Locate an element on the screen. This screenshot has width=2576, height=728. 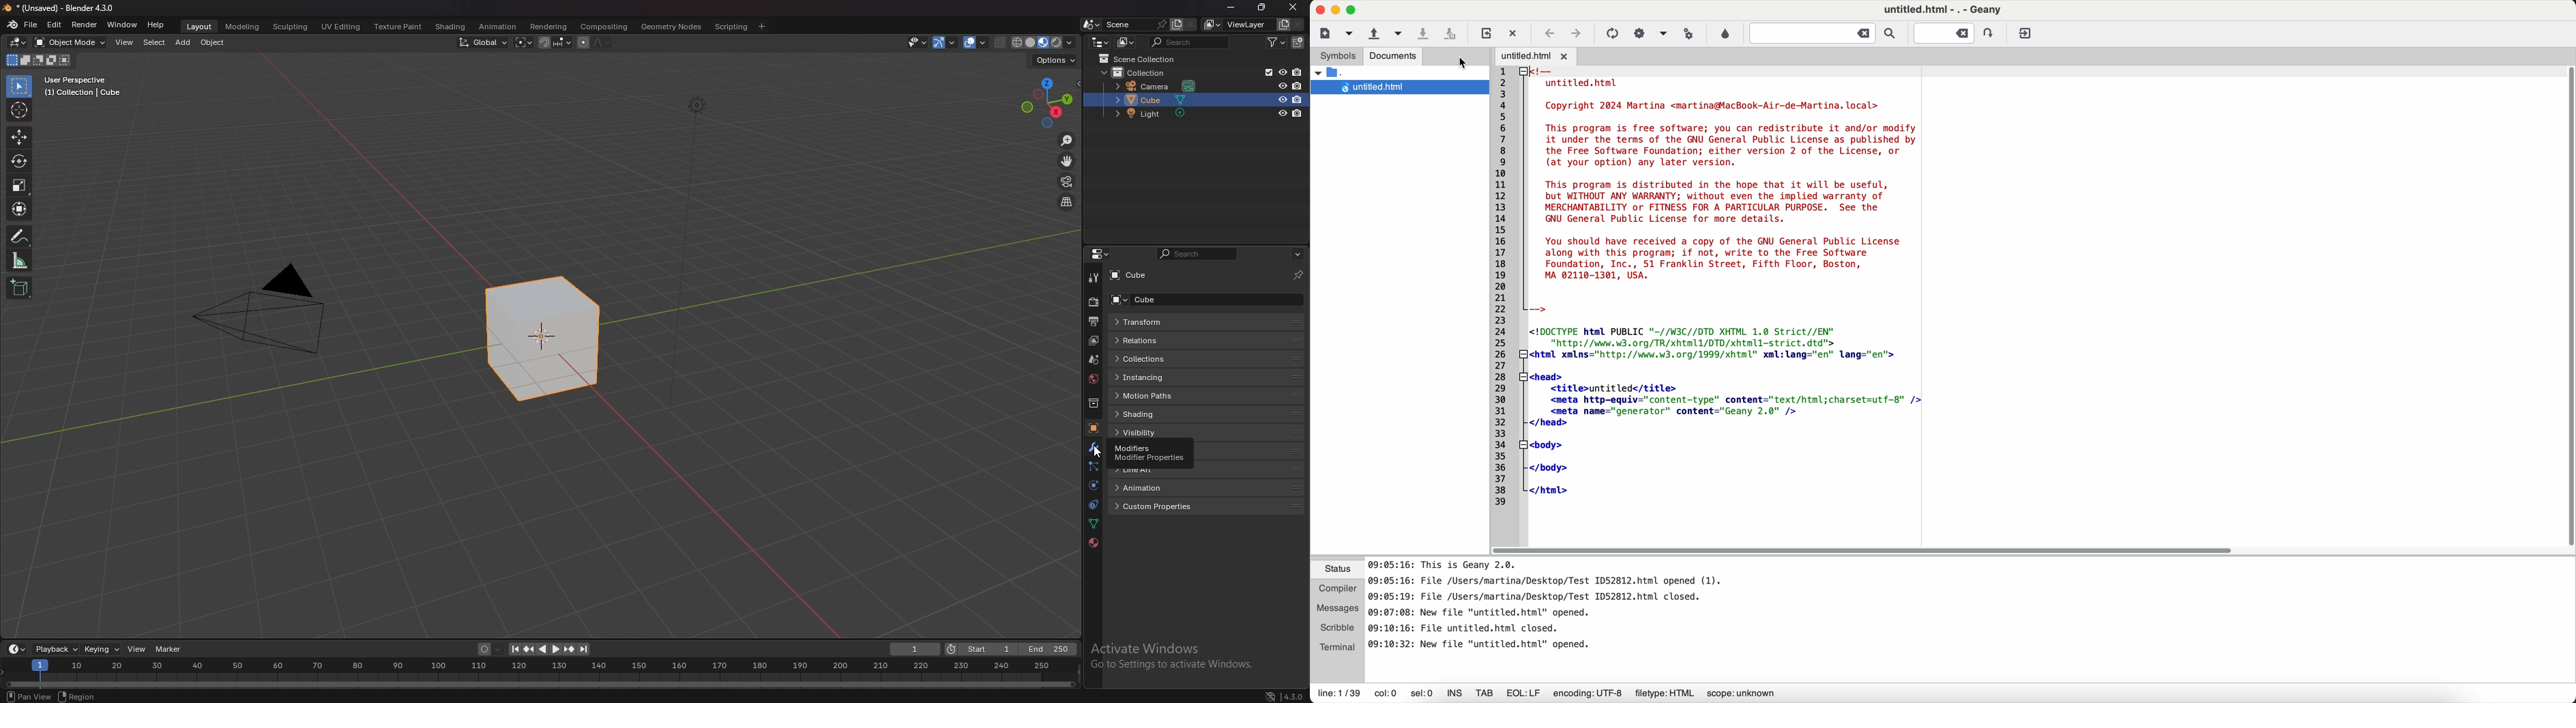
auto keying is located at coordinates (491, 650).